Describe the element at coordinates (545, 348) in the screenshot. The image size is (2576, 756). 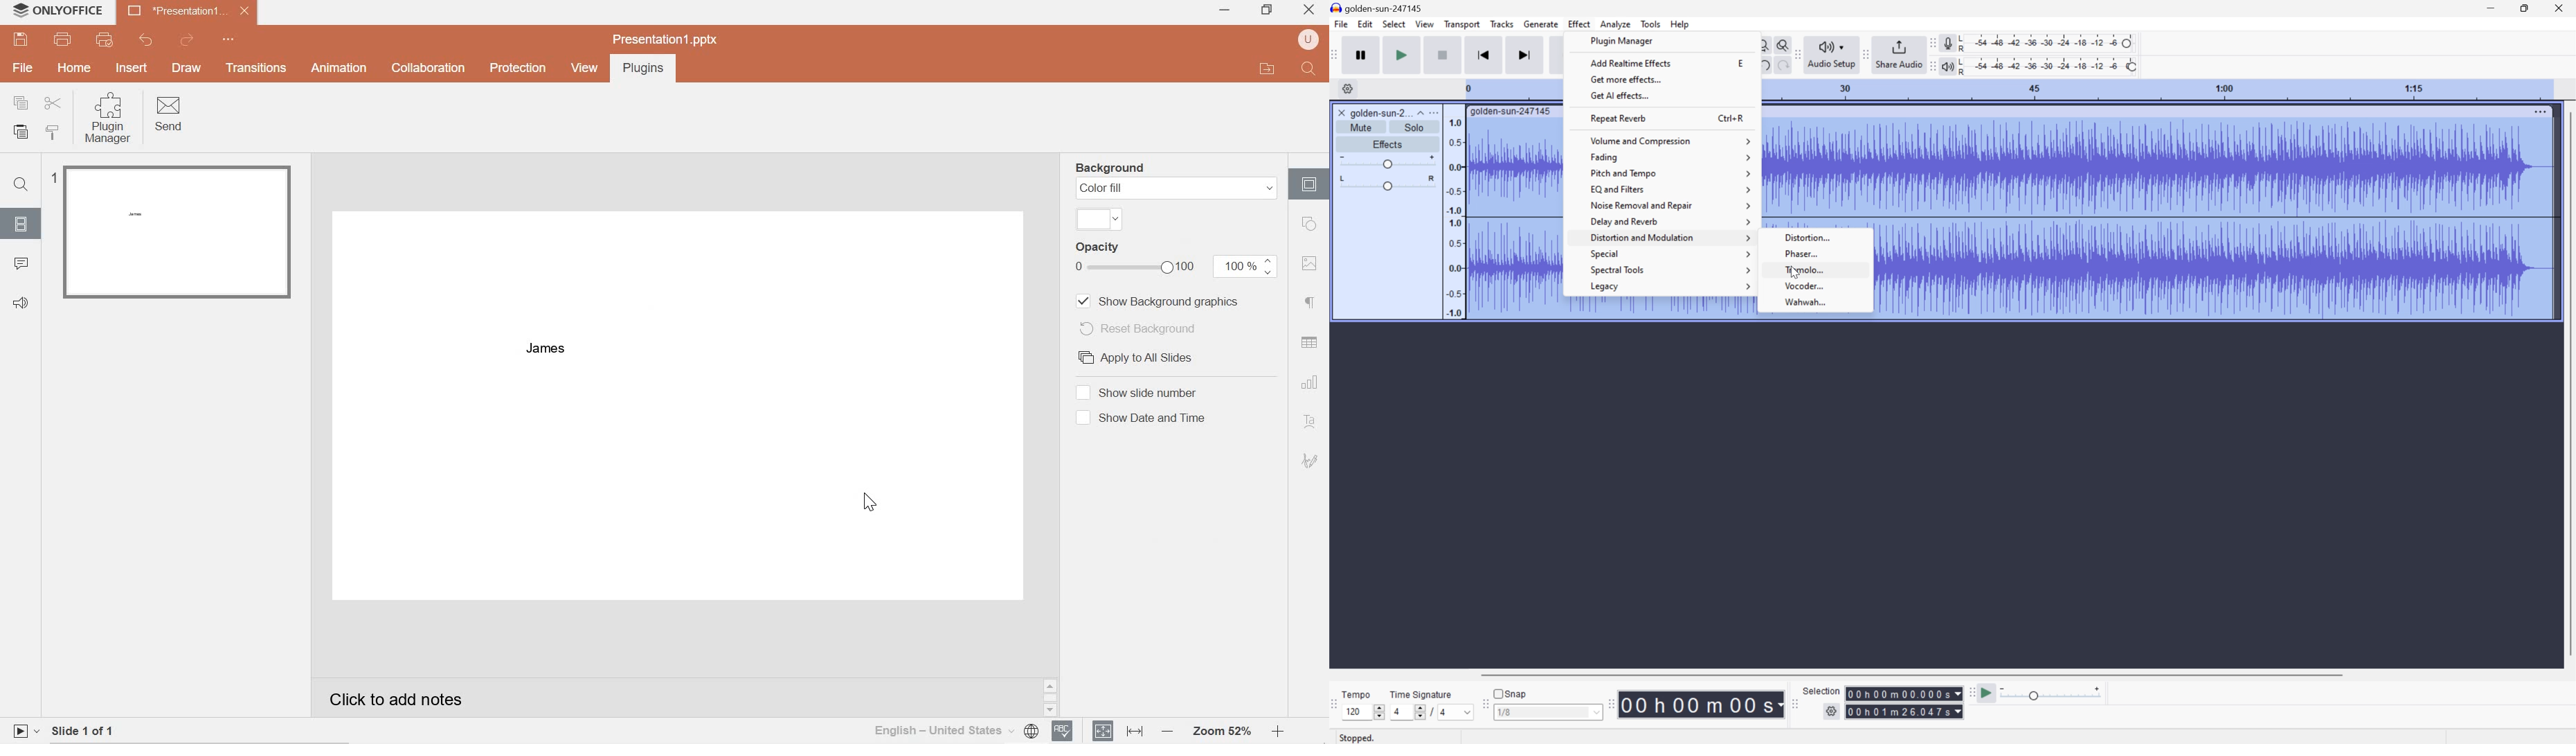
I see `shadow effect added` at that location.